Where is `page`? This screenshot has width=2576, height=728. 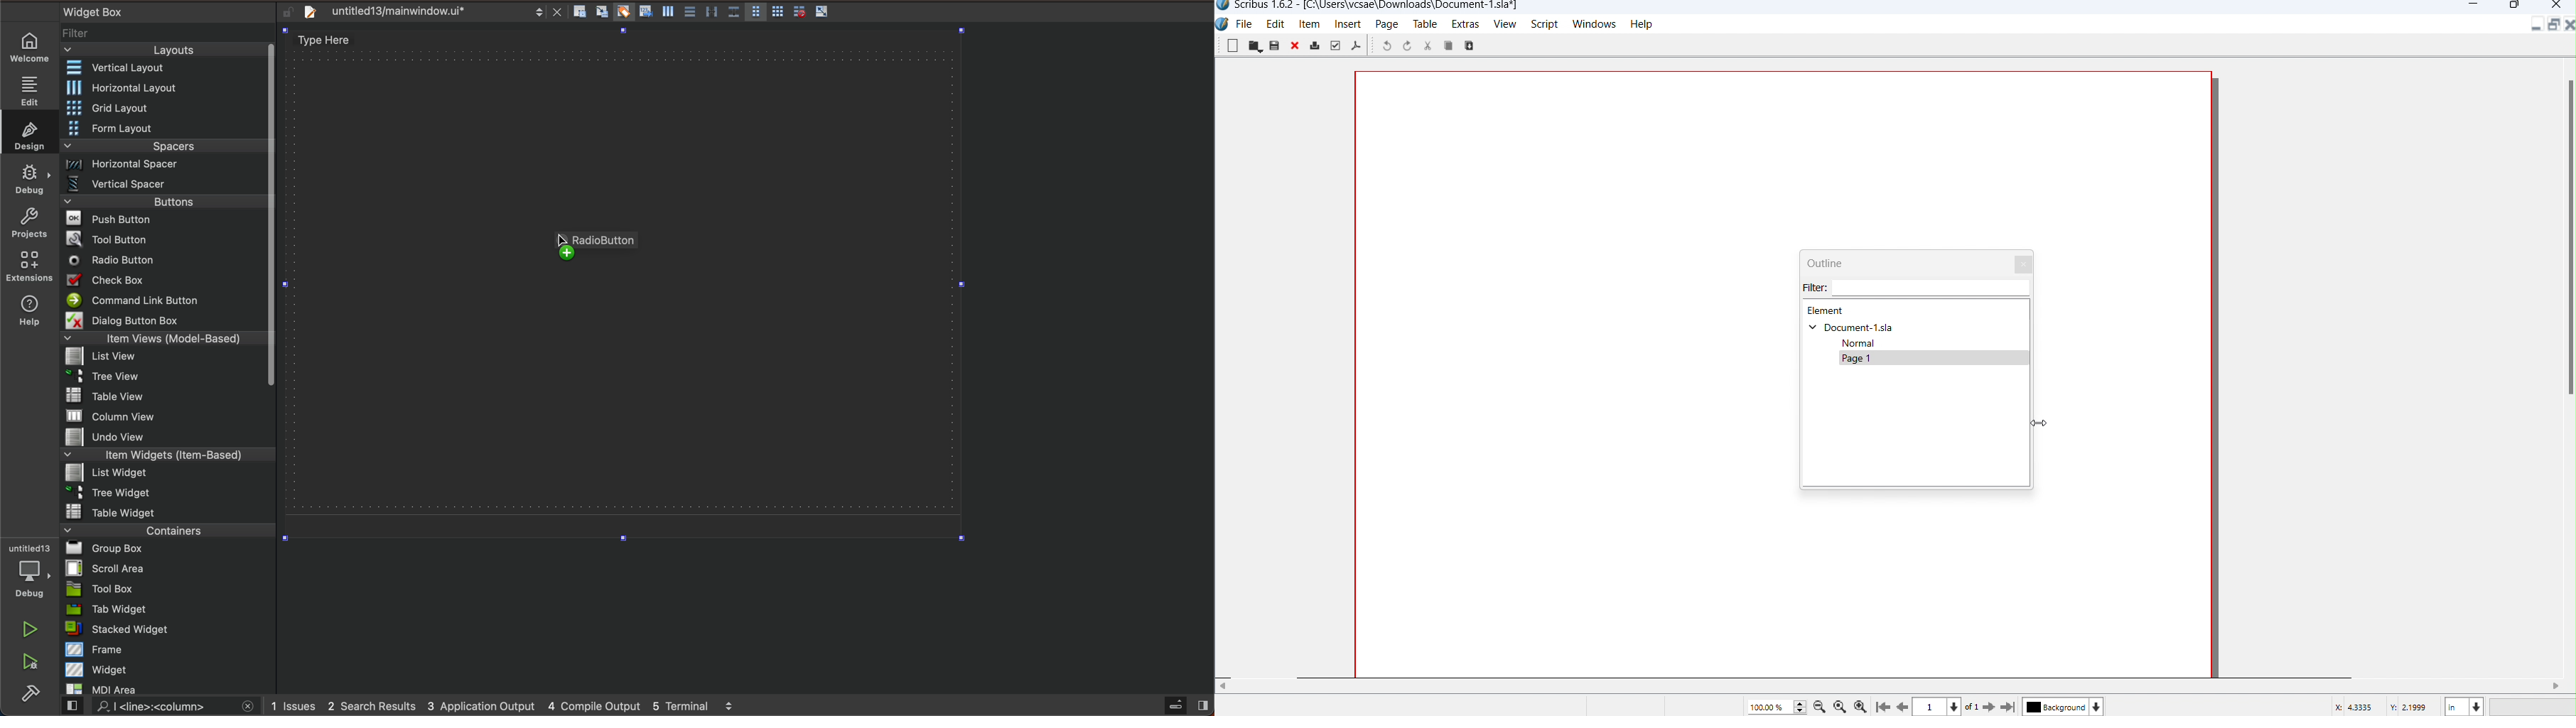
page is located at coordinates (1865, 362).